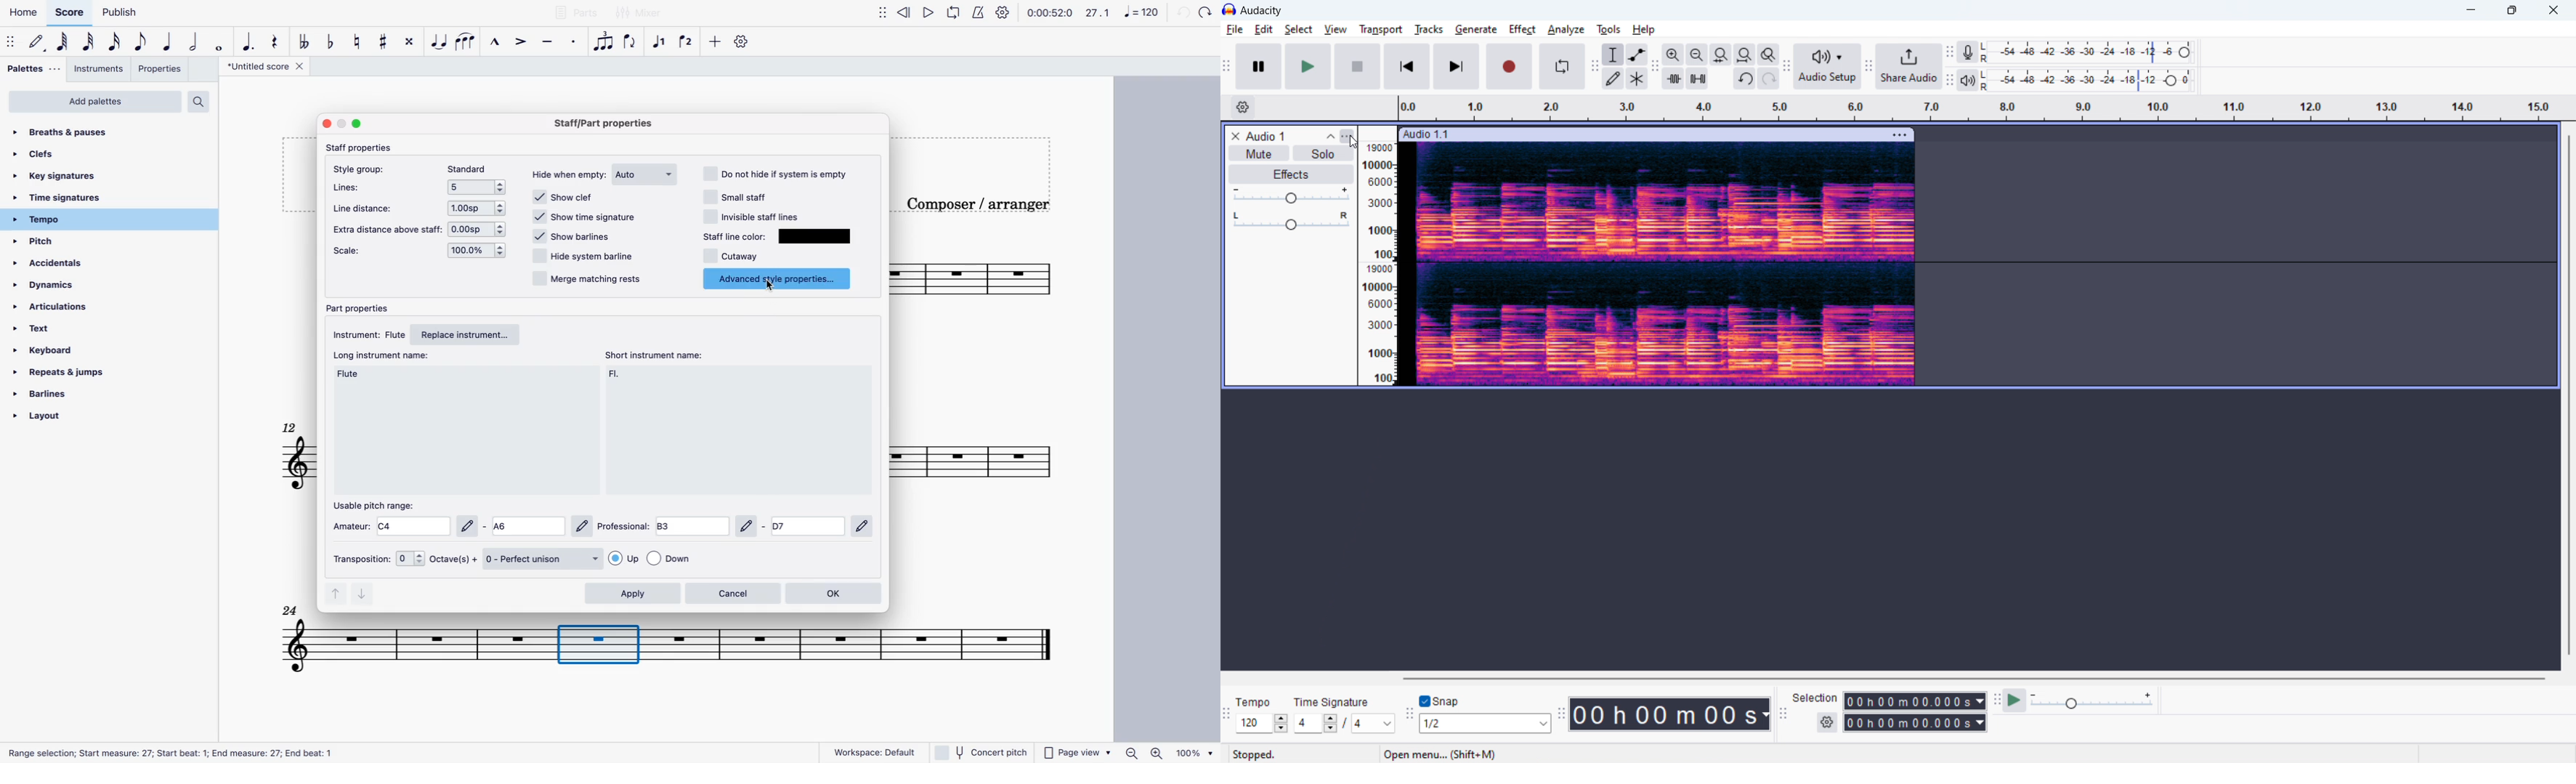 Image resolution: width=2576 pixels, height=784 pixels. Describe the element at coordinates (69, 307) in the screenshot. I see `articulations` at that location.